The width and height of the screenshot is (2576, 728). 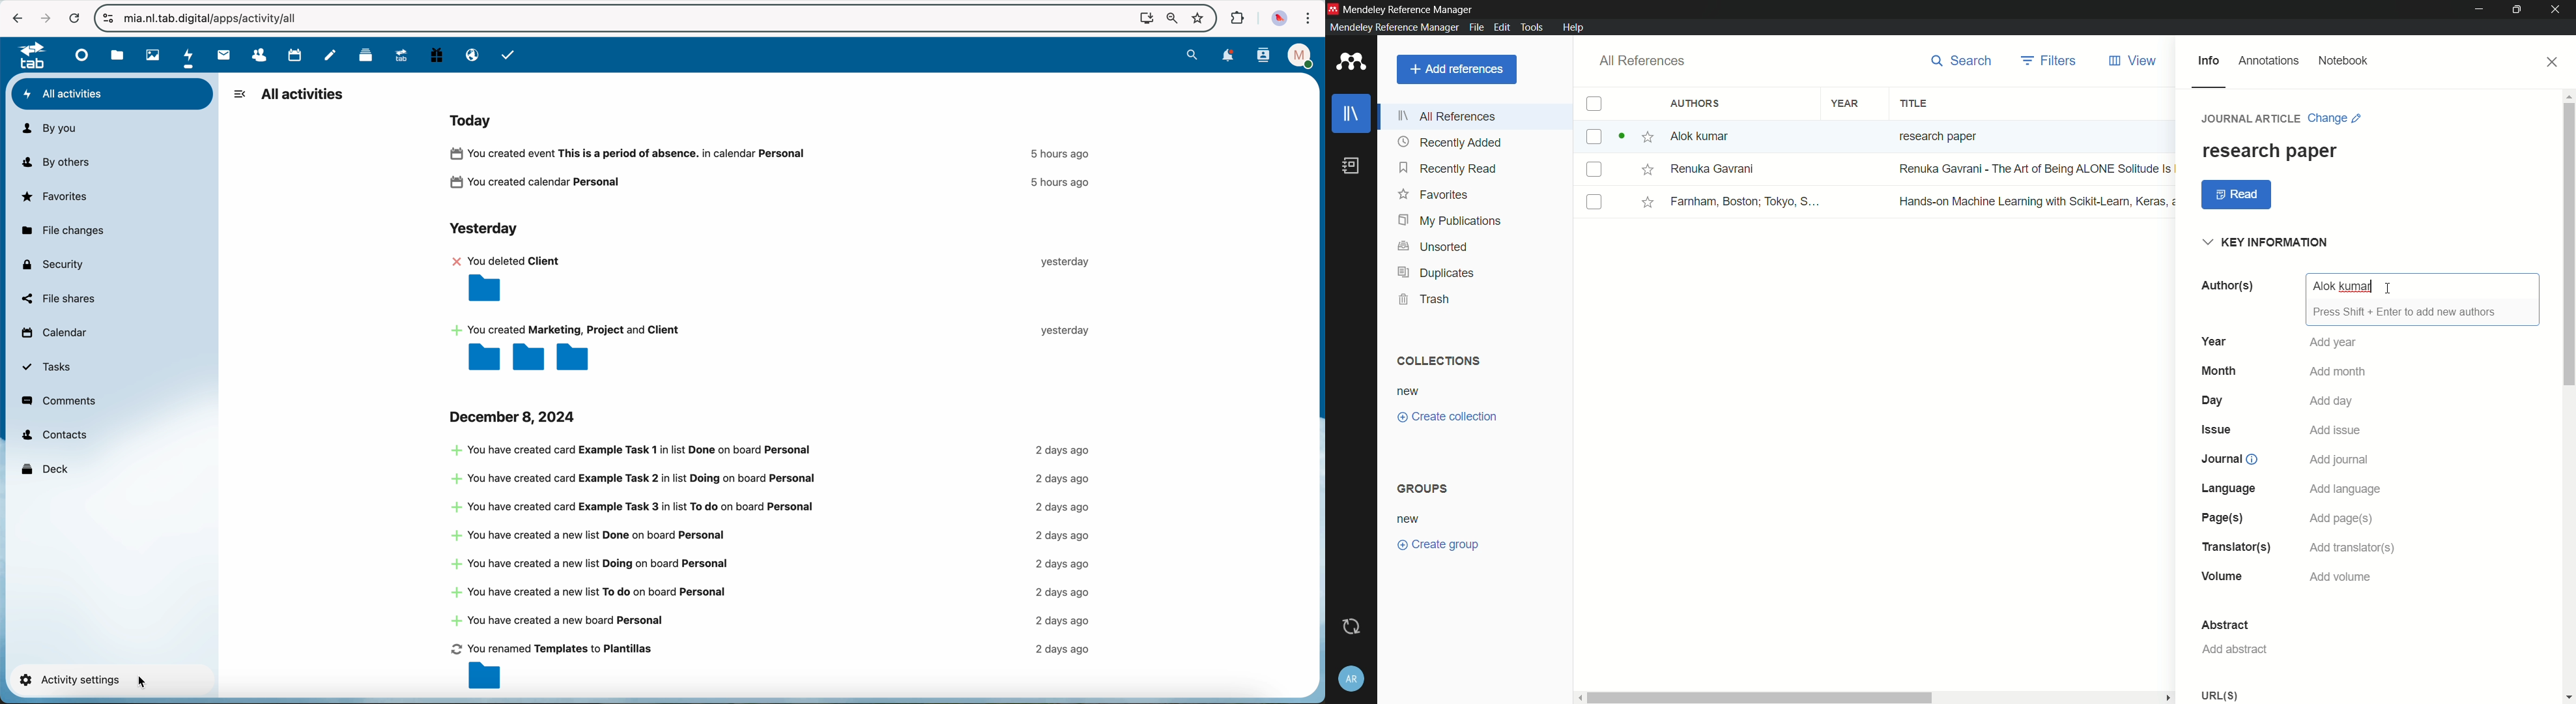 What do you see at coordinates (79, 54) in the screenshot?
I see `dashboard` at bounding box center [79, 54].